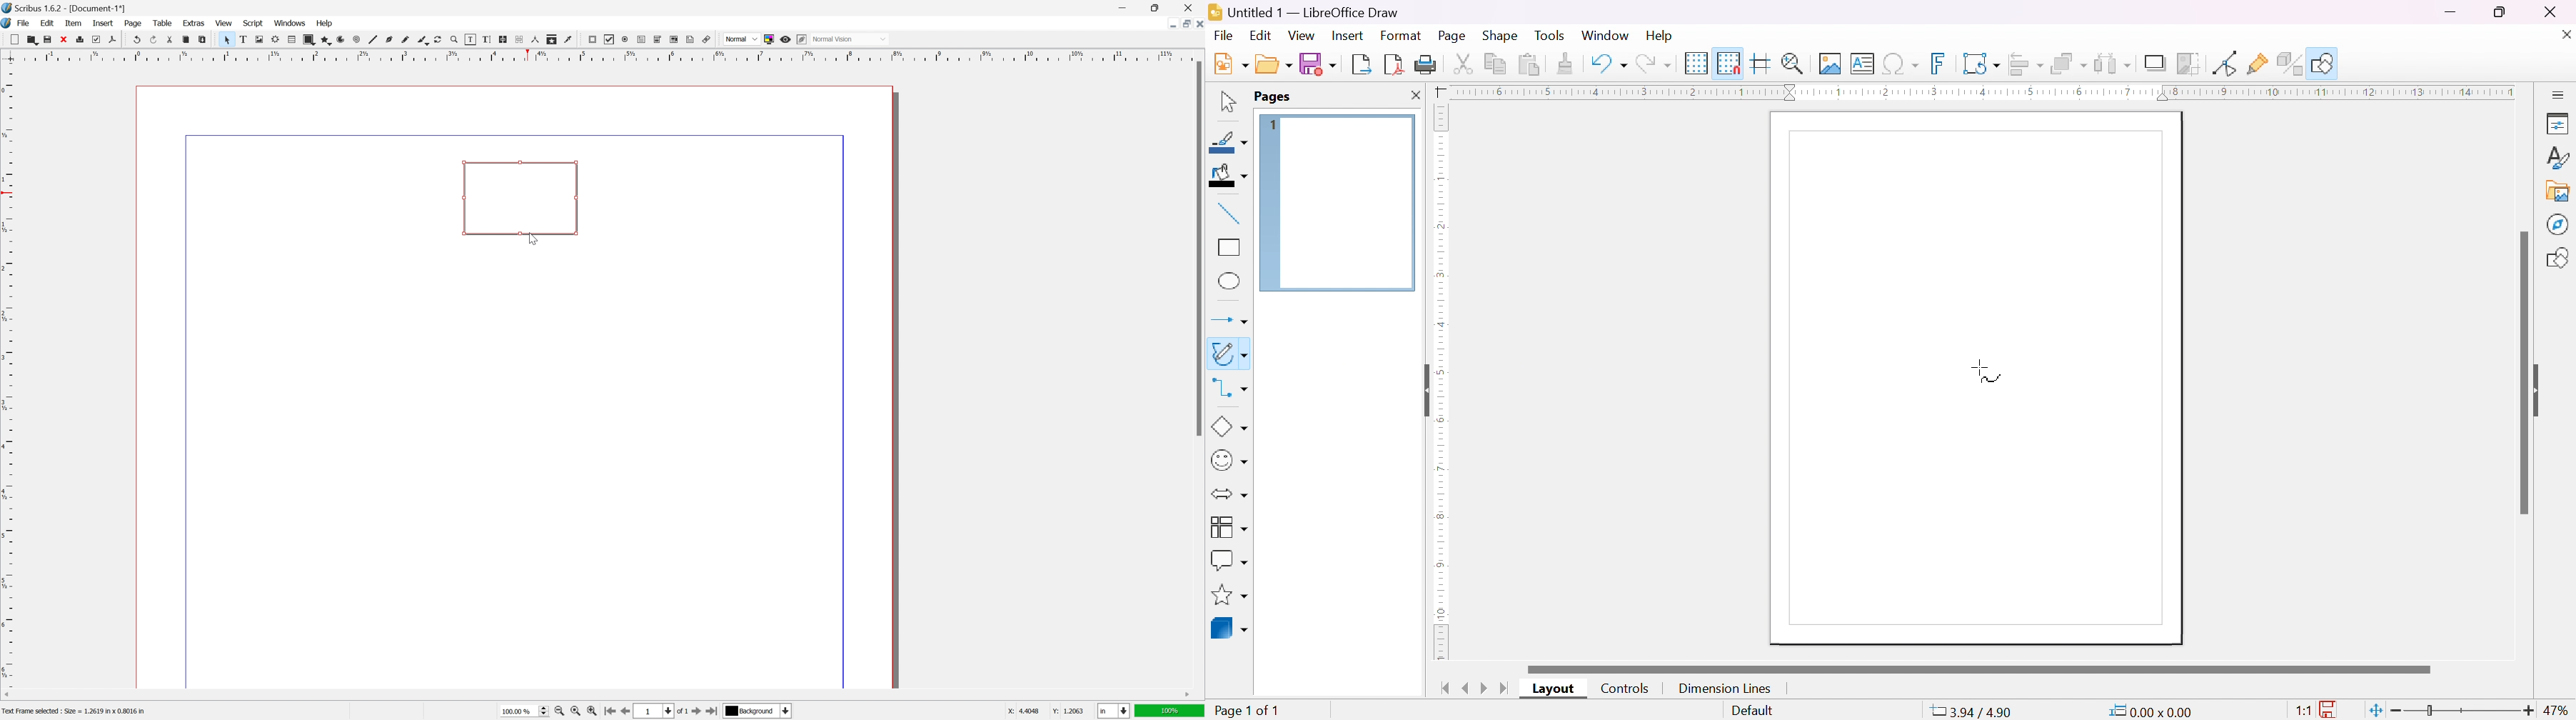 The width and height of the screenshot is (2576, 728). Describe the element at coordinates (1609, 64) in the screenshot. I see `undo` at that location.